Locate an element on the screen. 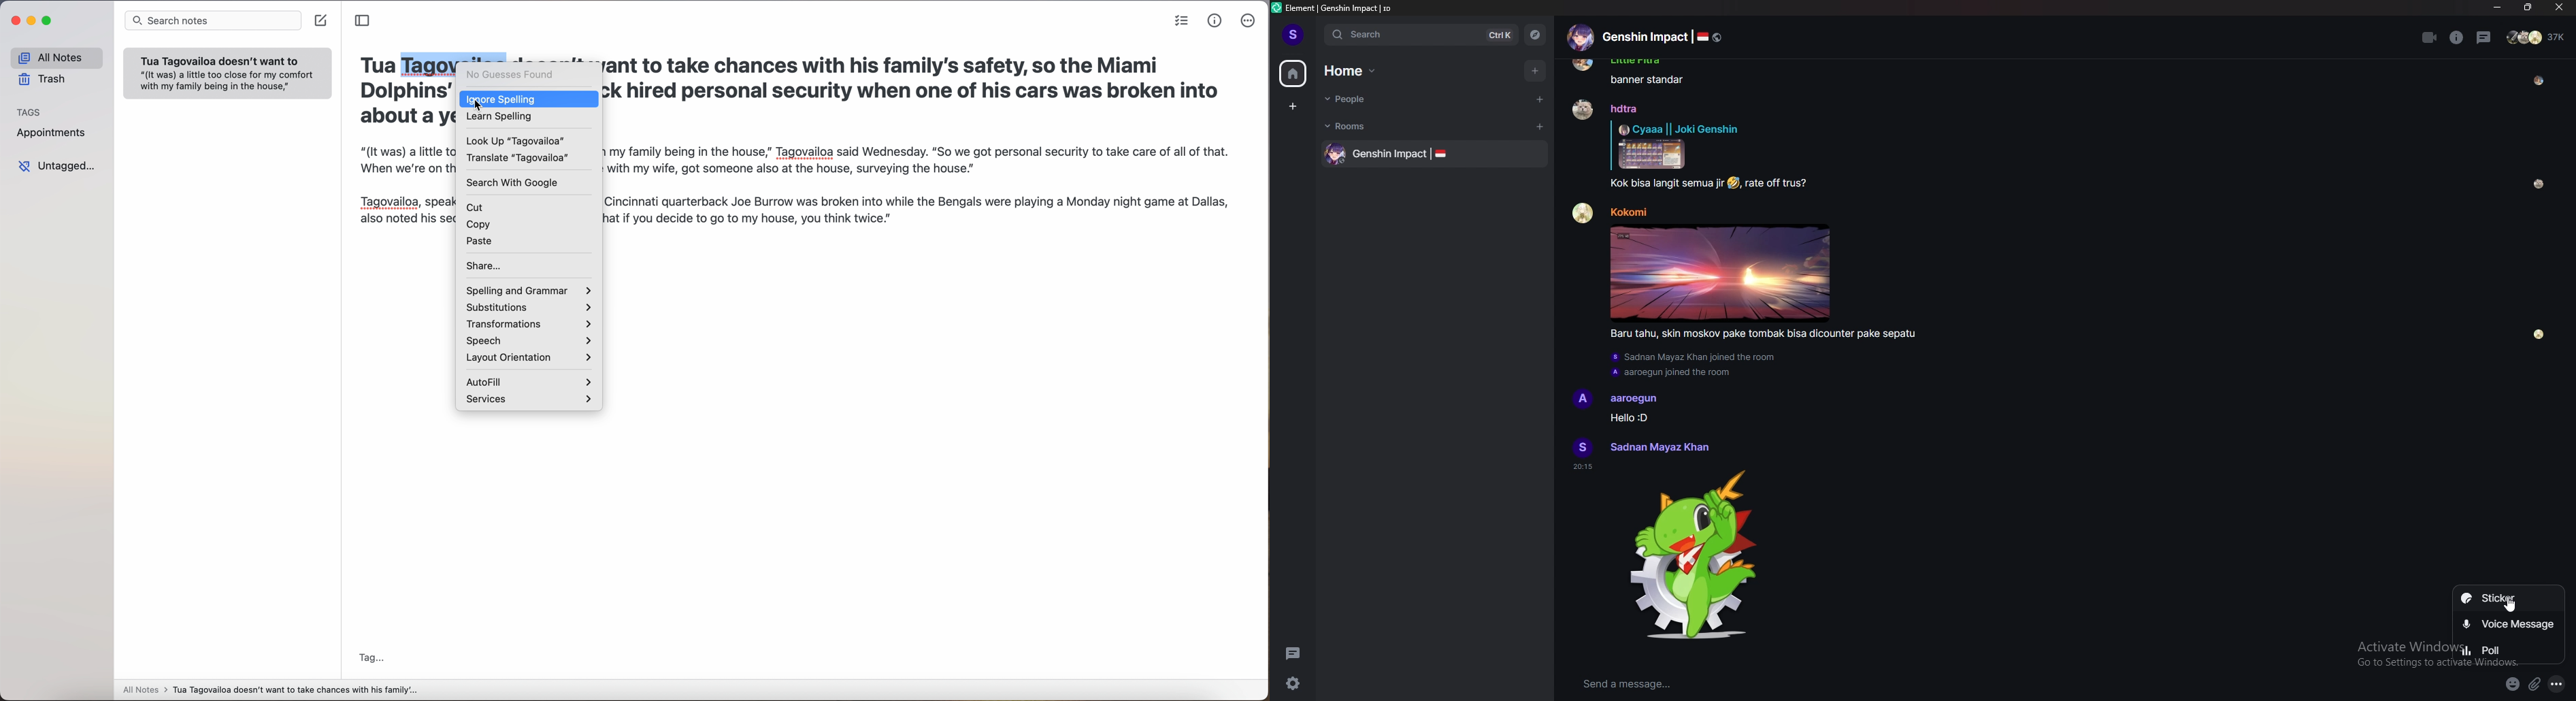  Profile picture is located at coordinates (1583, 399).